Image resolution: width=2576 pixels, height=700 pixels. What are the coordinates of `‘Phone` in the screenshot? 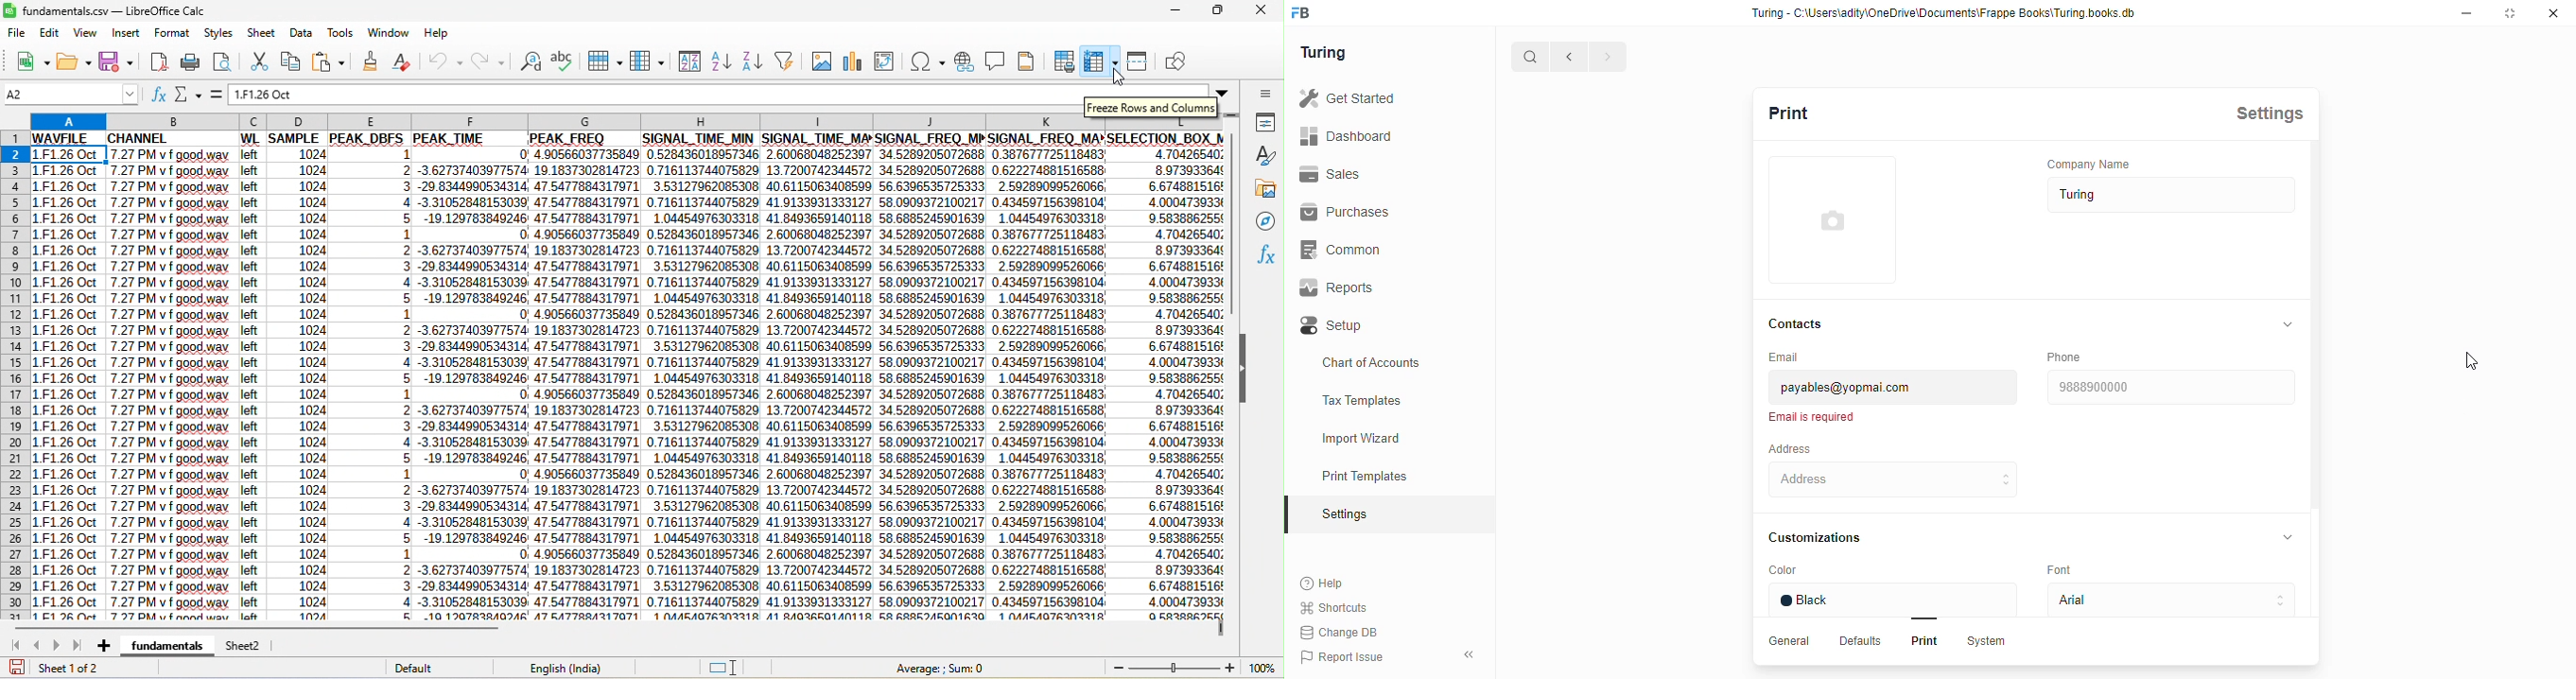 It's located at (2066, 357).